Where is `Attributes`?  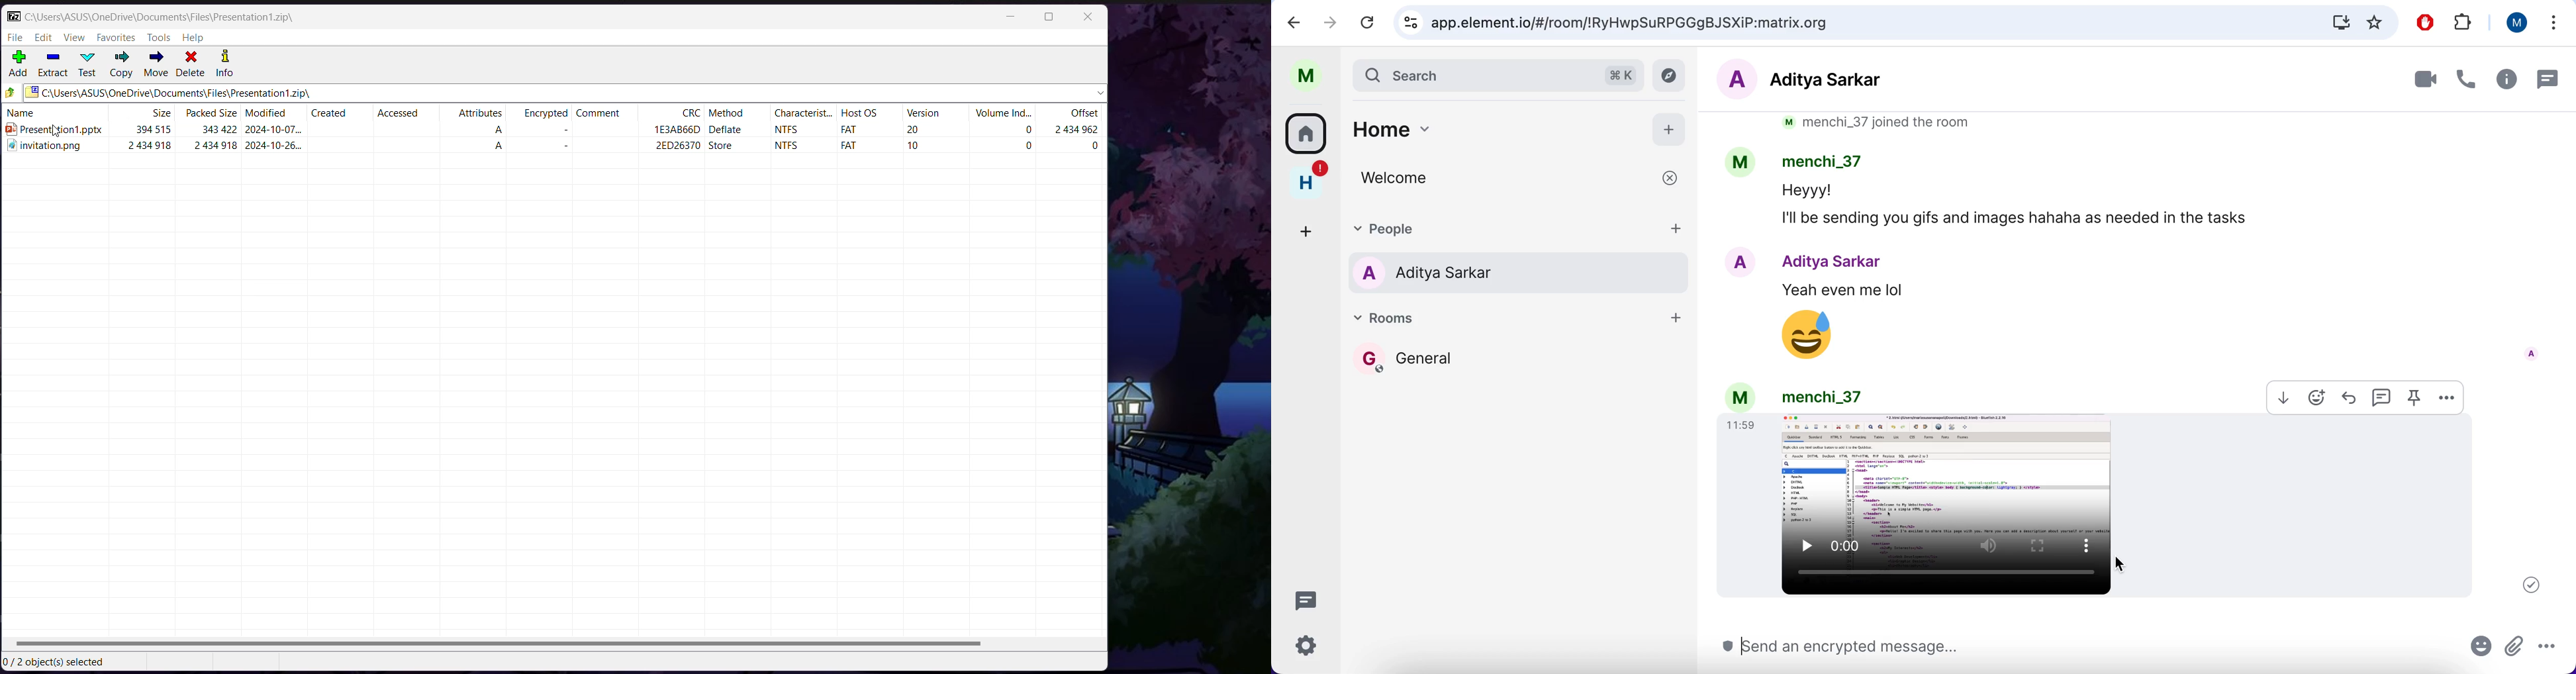 Attributes is located at coordinates (480, 115).